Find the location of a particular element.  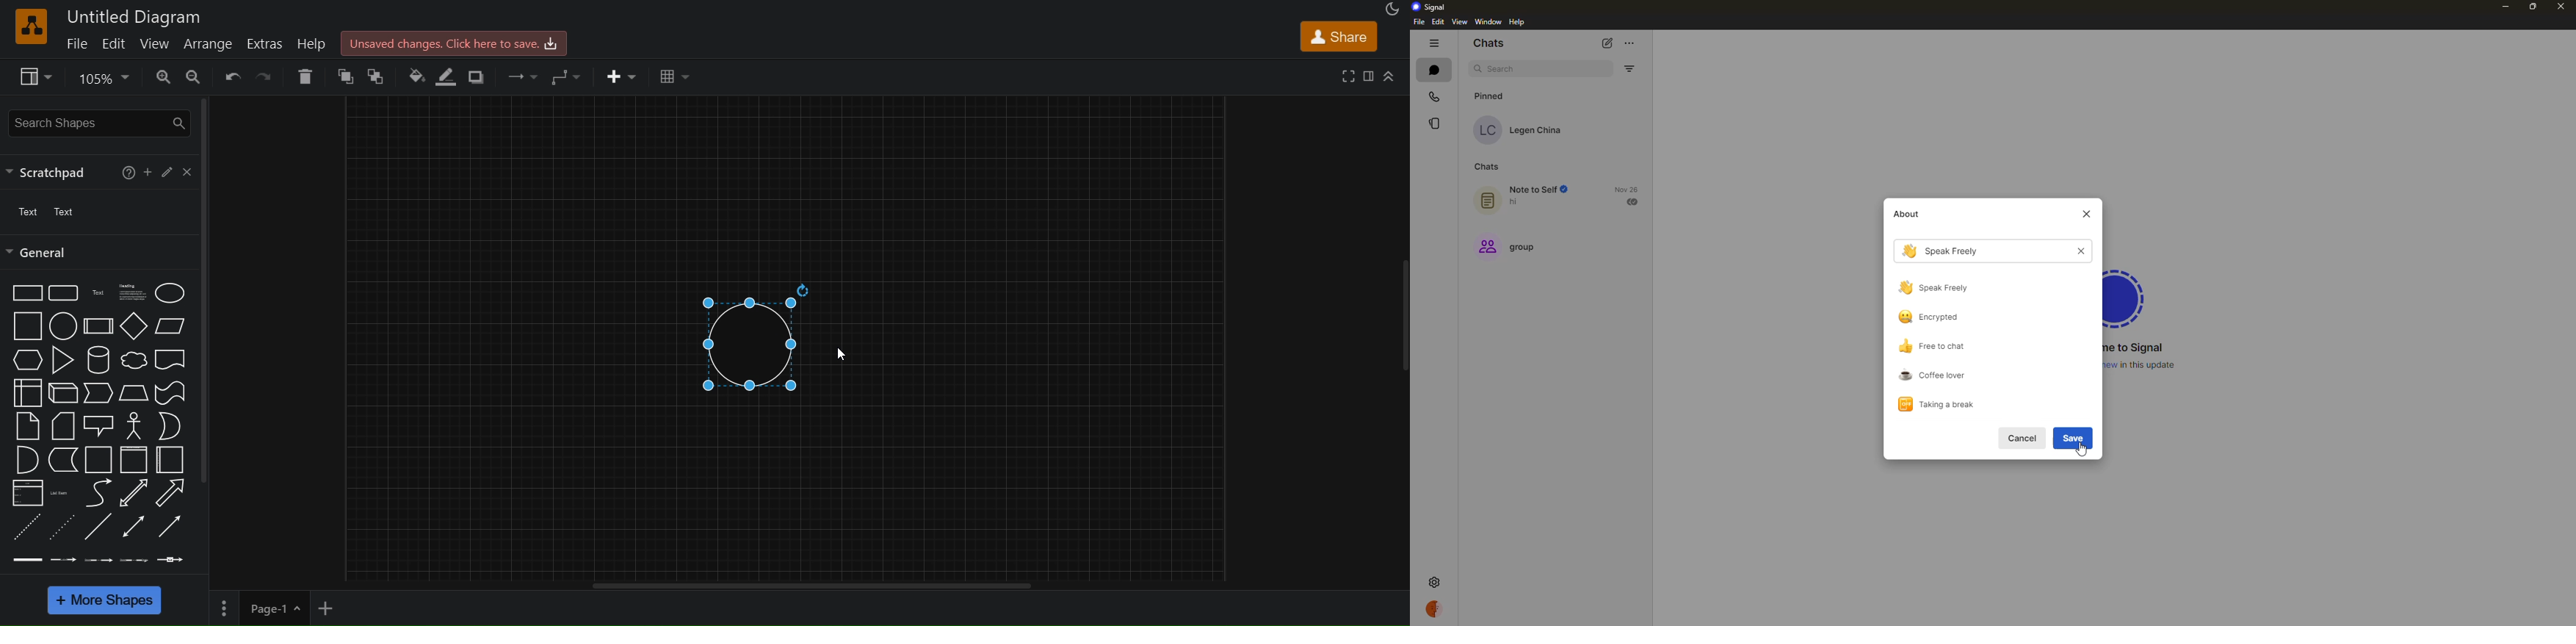

welcome is located at coordinates (2136, 348).